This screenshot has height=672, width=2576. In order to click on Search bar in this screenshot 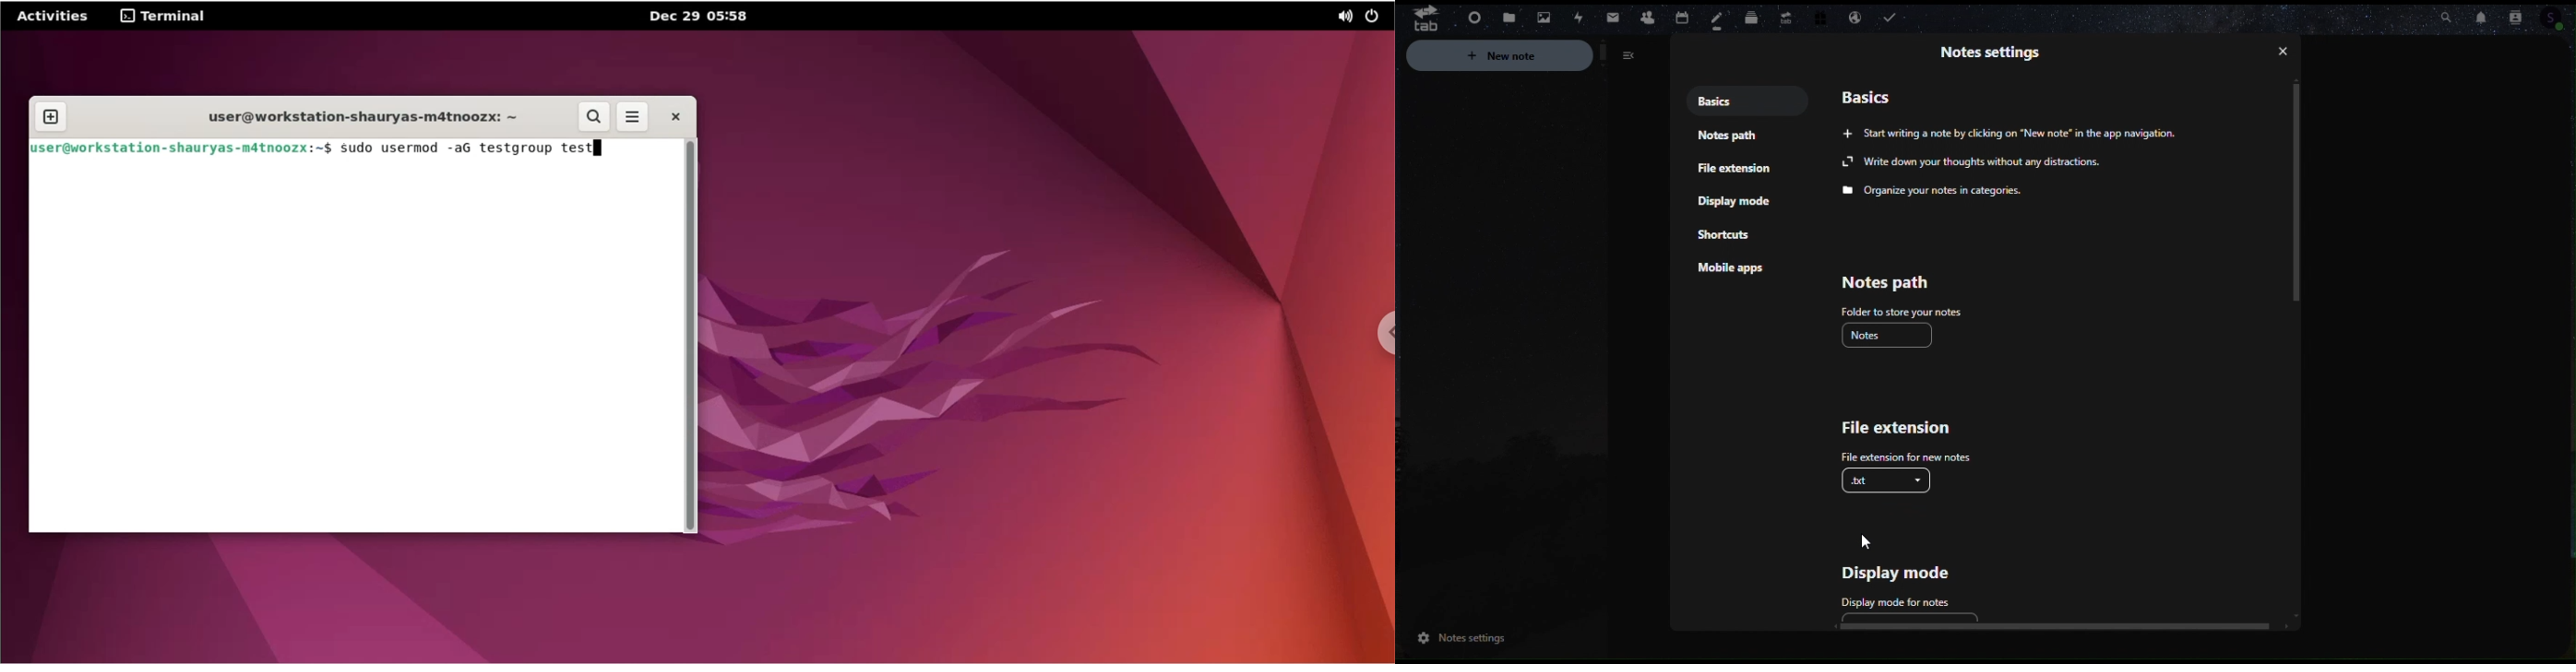, I will do `click(2441, 14)`.